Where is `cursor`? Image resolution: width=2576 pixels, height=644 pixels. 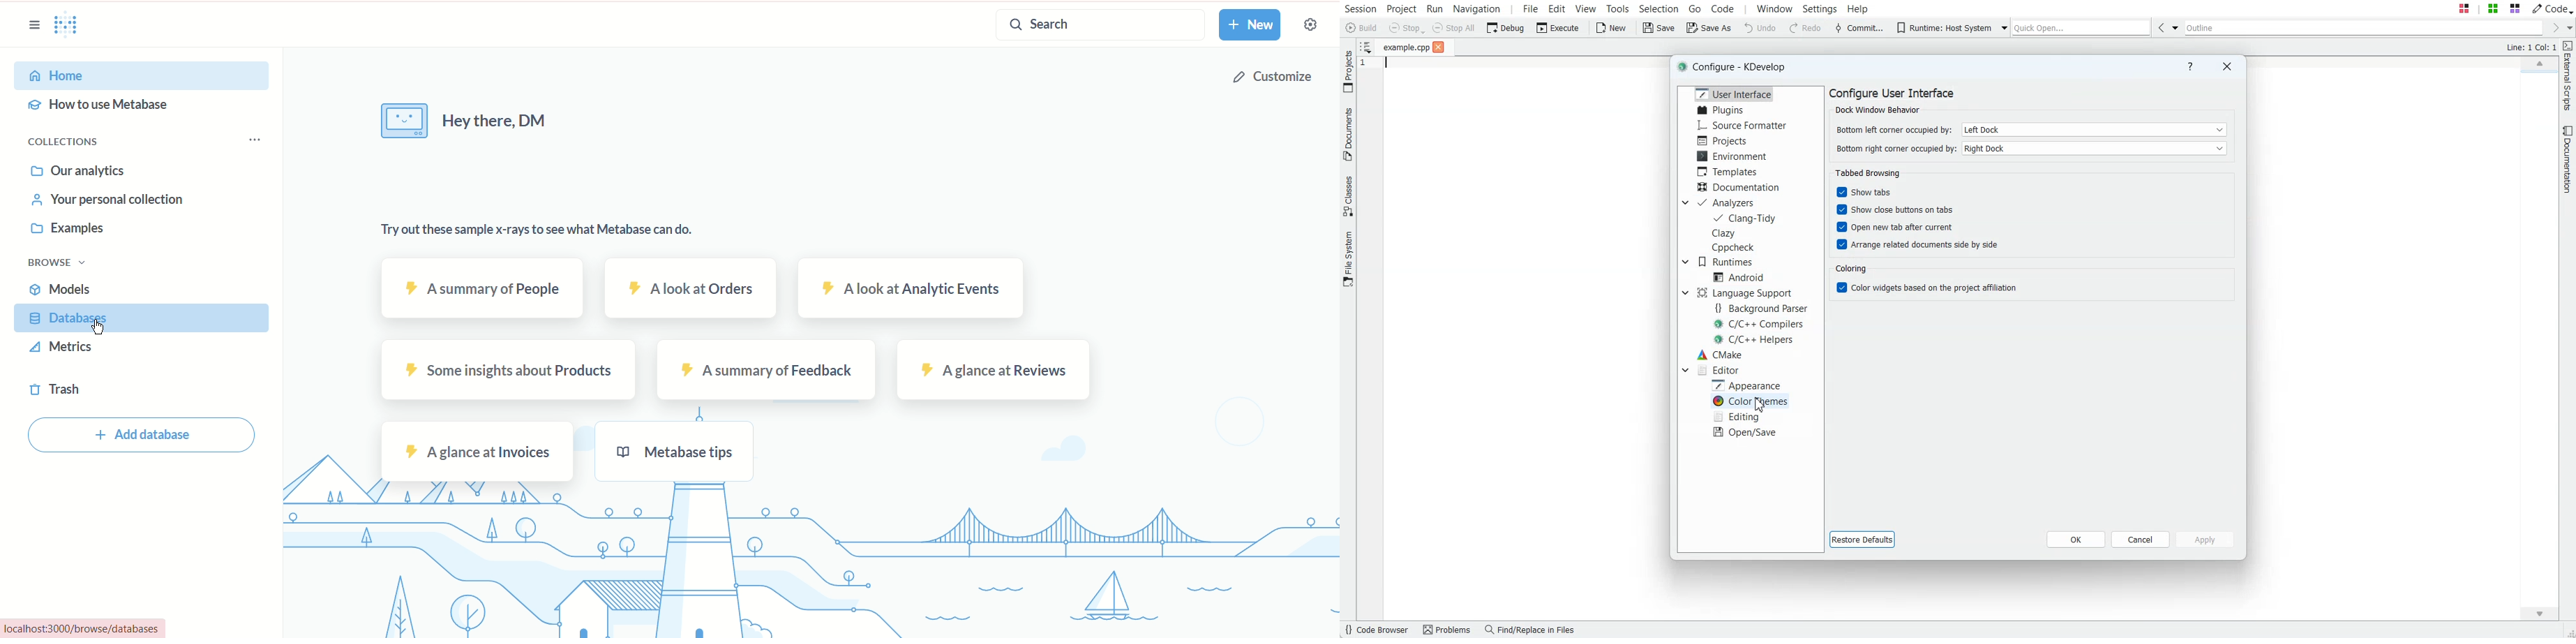
cursor is located at coordinates (95, 325).